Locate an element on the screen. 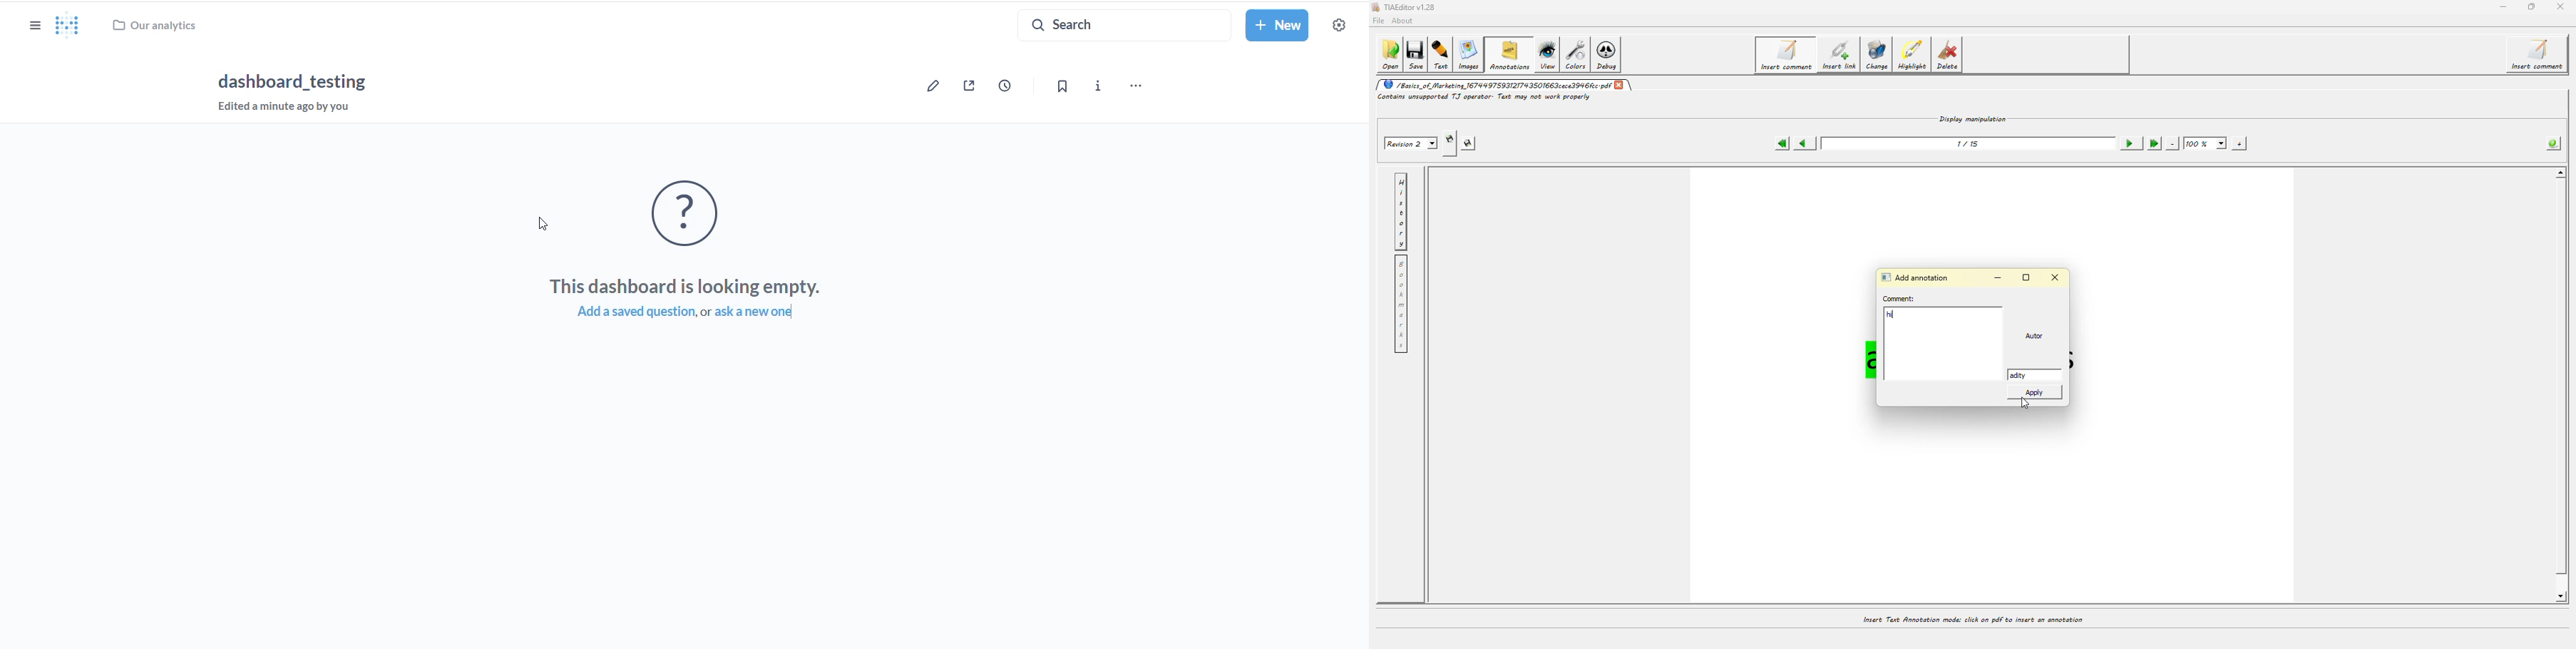 The image size is (2576, 672). Edited a minute ago by you is located at coordinates (297, 107).